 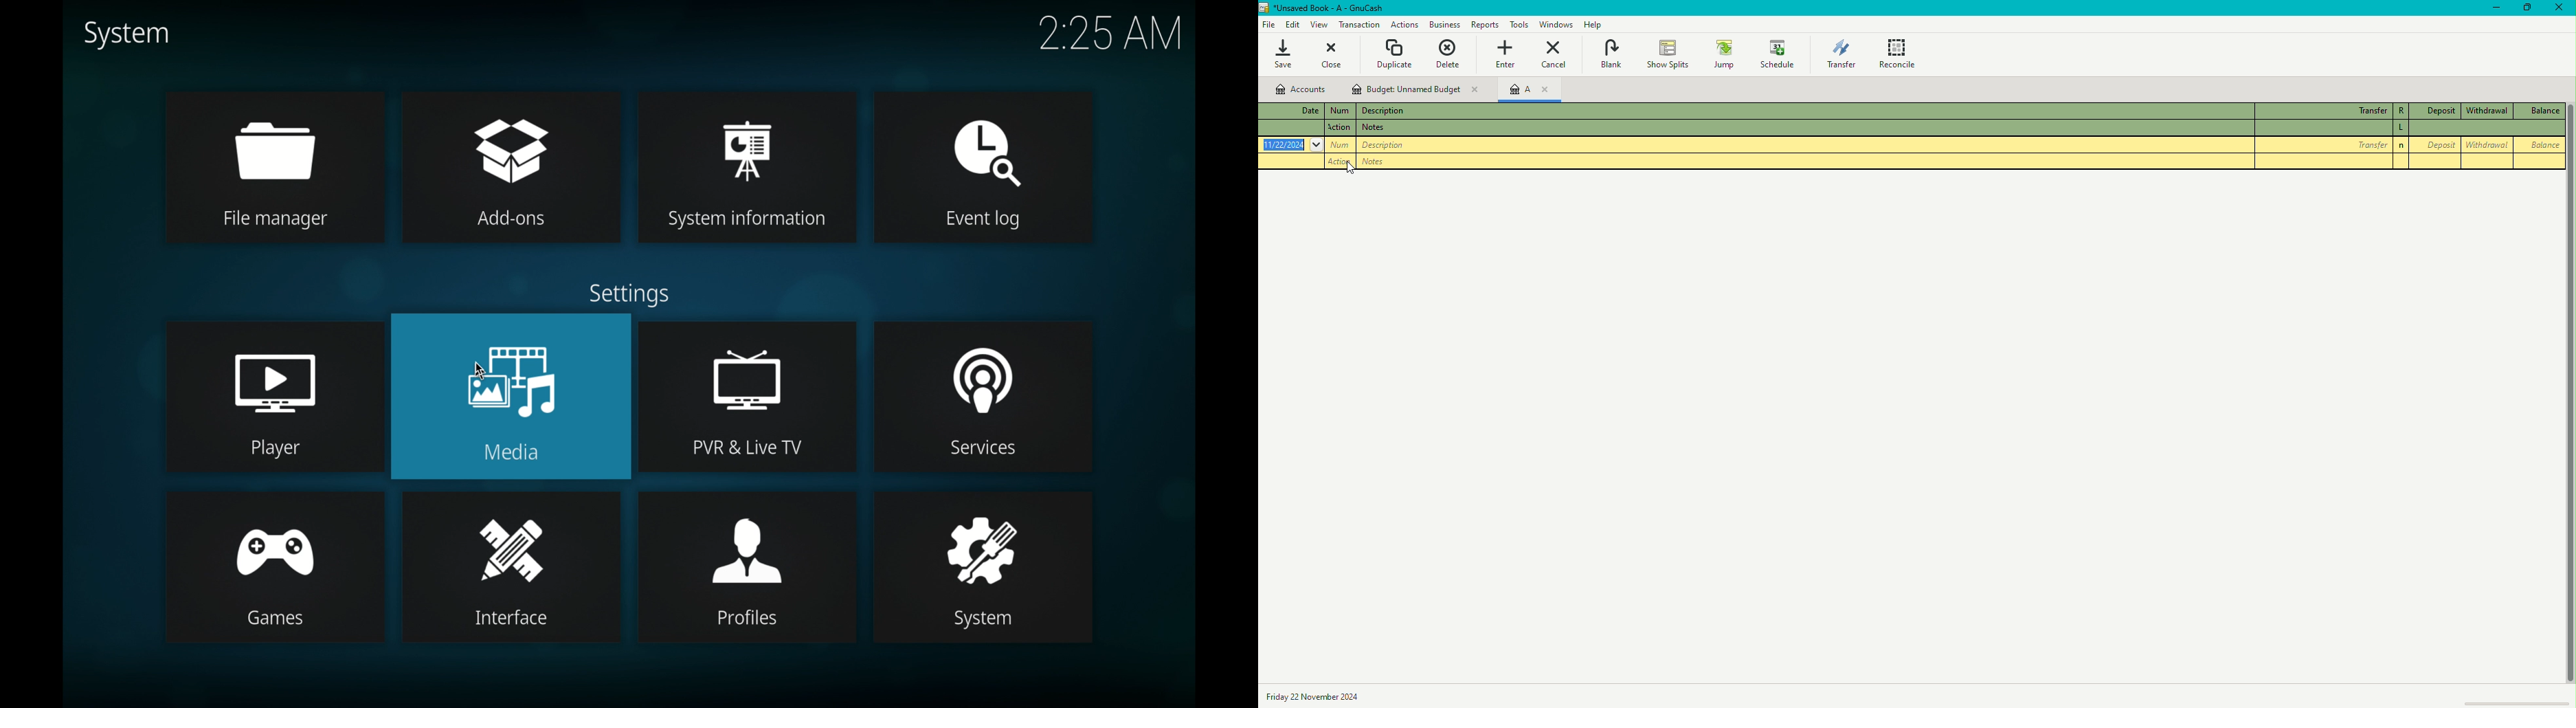 What do you see at coordinates (986, 220) in the screenshot?
I see `Event log` at bounding box center [986, 220].